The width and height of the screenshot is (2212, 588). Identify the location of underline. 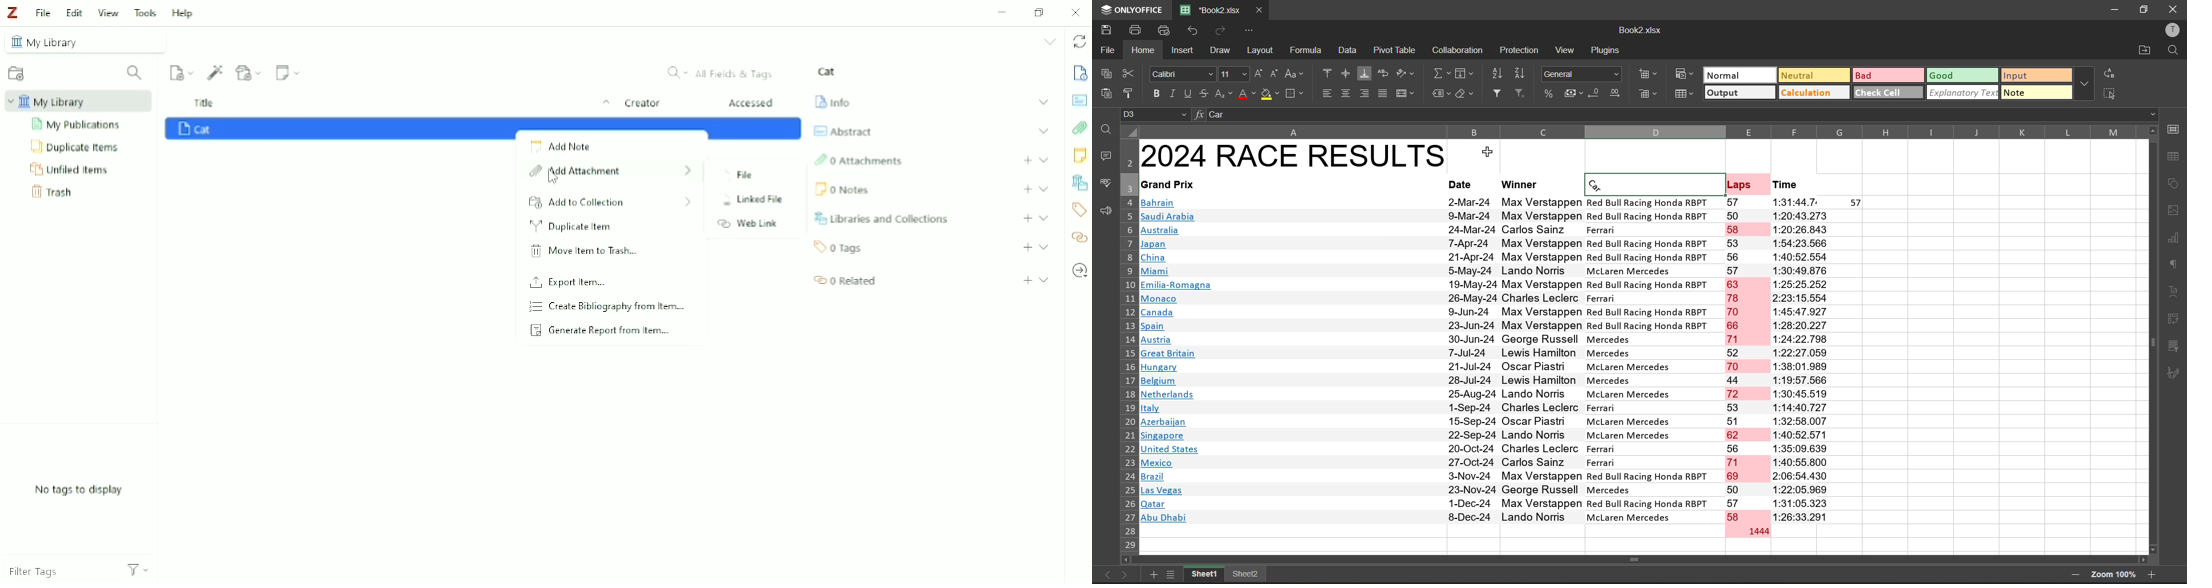
(1187, 94).